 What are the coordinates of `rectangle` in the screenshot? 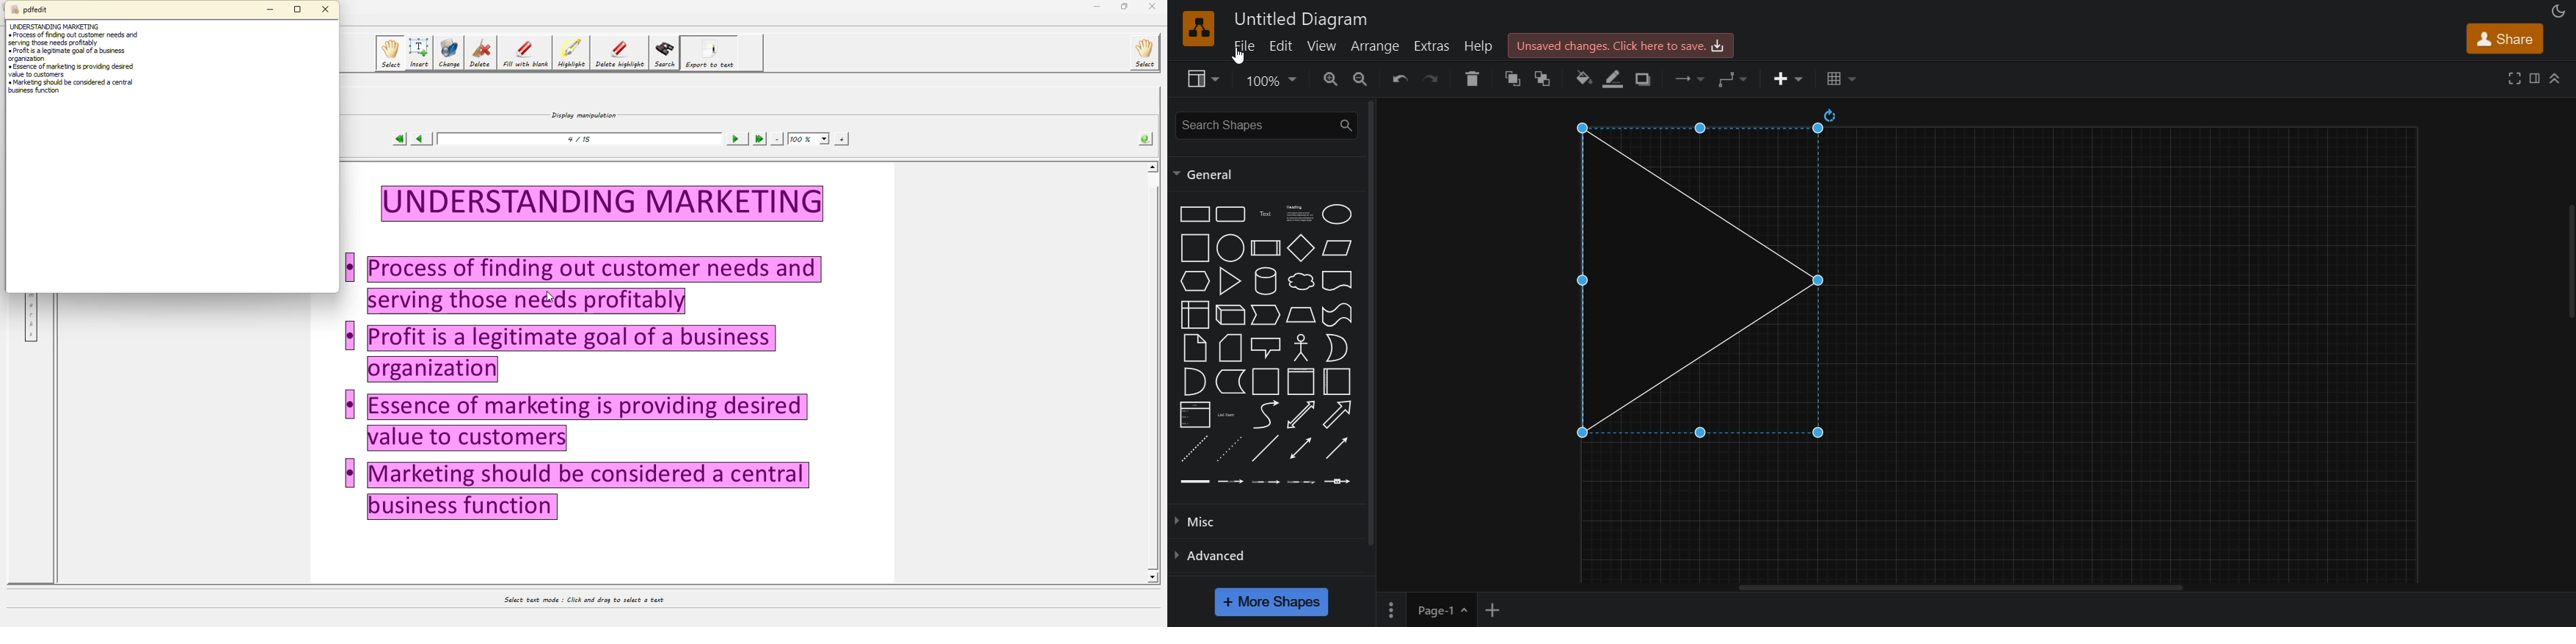 It's located at (1194, 214).